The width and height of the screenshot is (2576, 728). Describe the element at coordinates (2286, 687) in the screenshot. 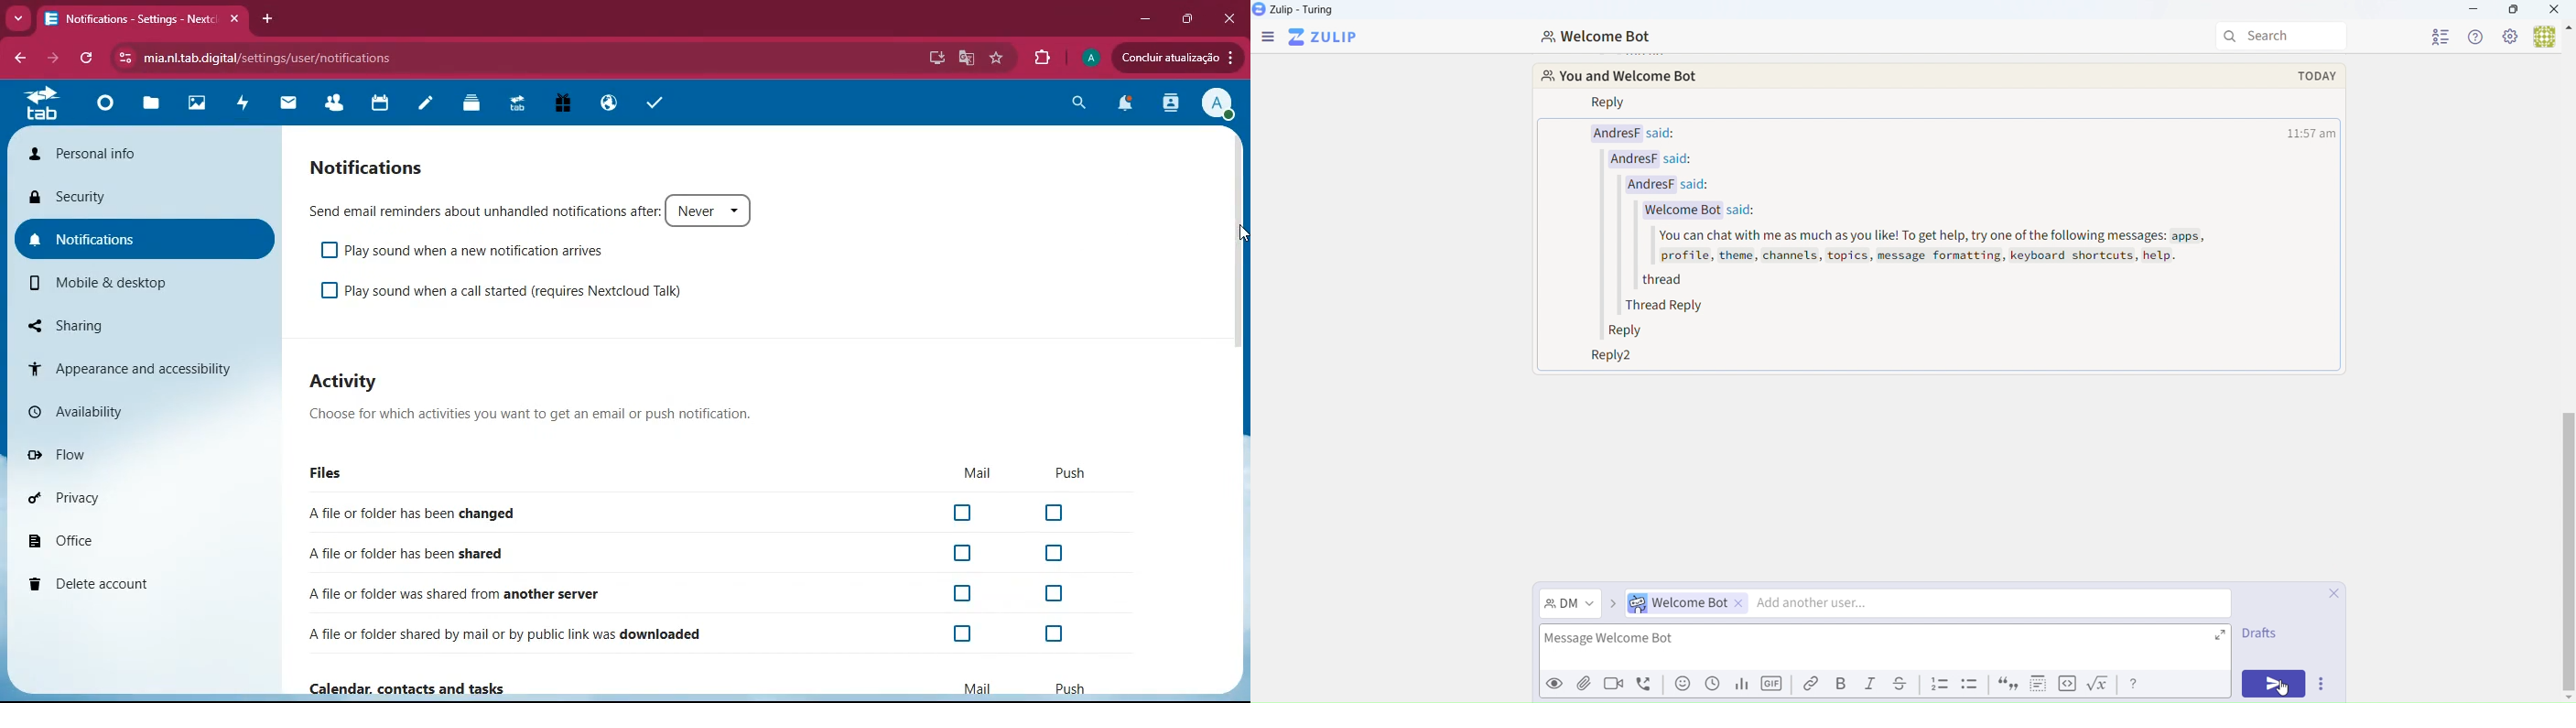

I see `cursor` at that location.